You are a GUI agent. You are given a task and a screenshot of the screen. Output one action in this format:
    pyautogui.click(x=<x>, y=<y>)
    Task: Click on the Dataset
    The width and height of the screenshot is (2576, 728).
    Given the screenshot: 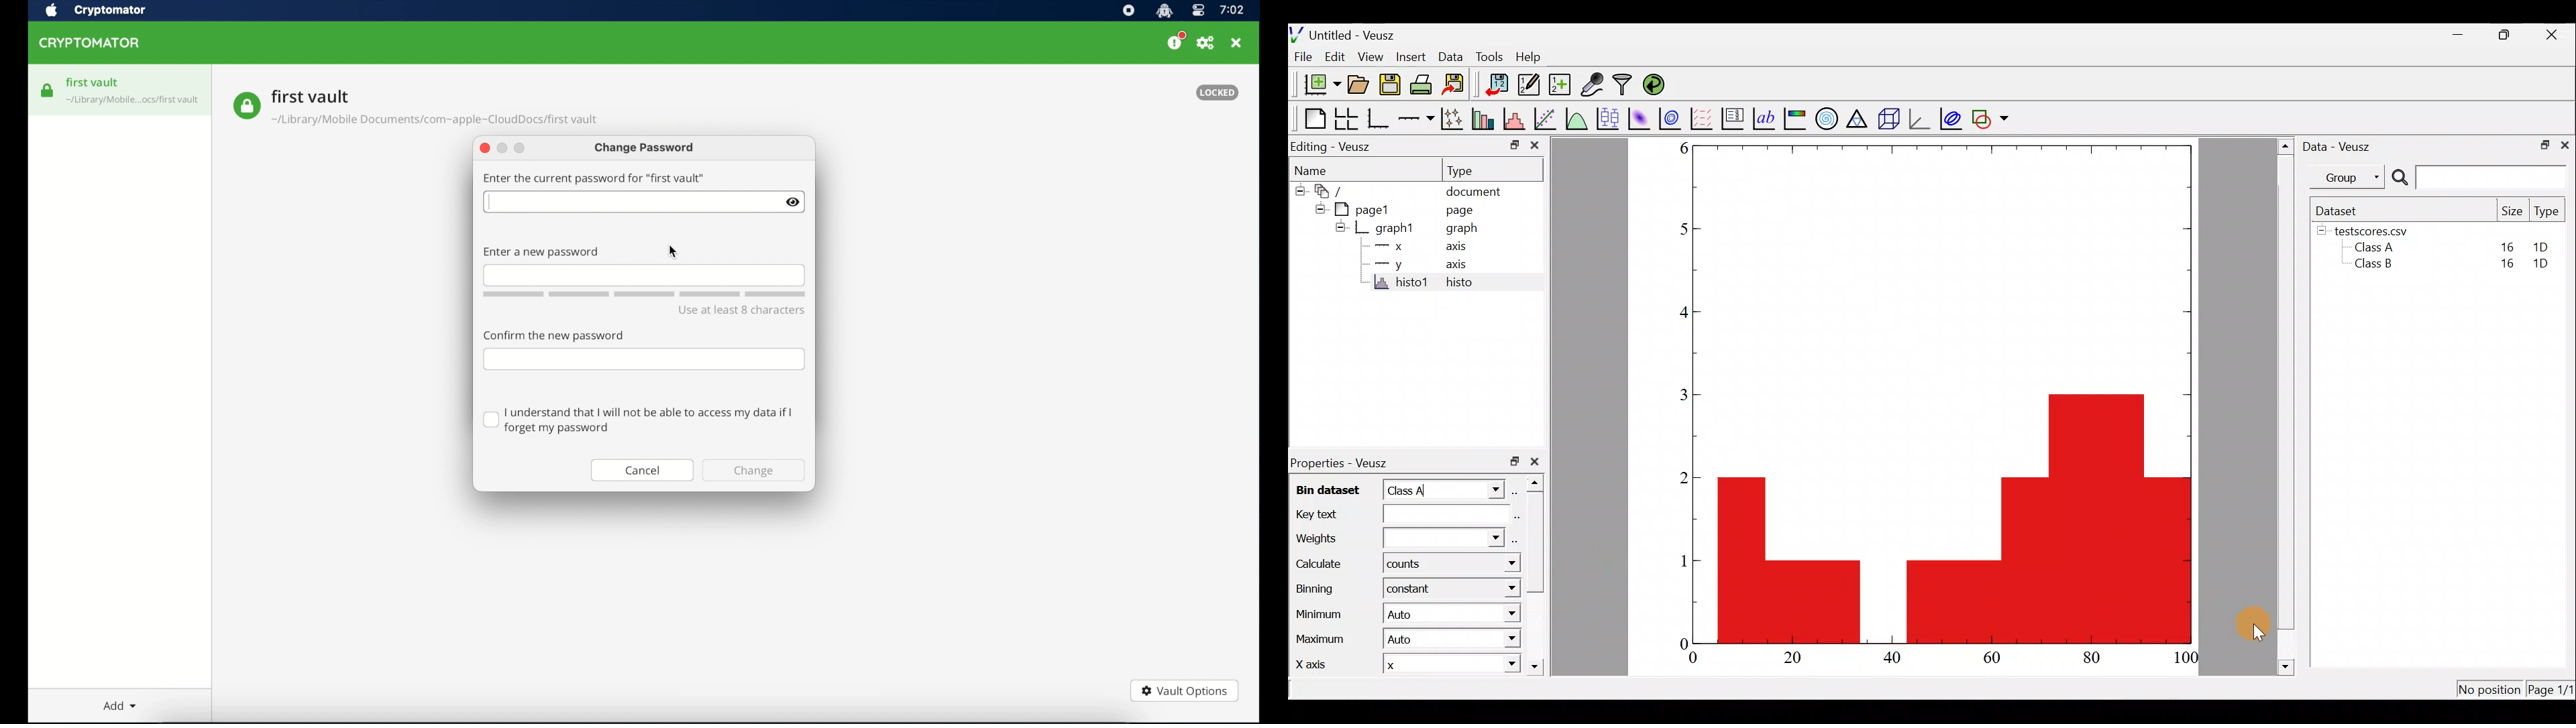 What is the action you would take?
    pyautogui.click(x=2340, y=209)
    